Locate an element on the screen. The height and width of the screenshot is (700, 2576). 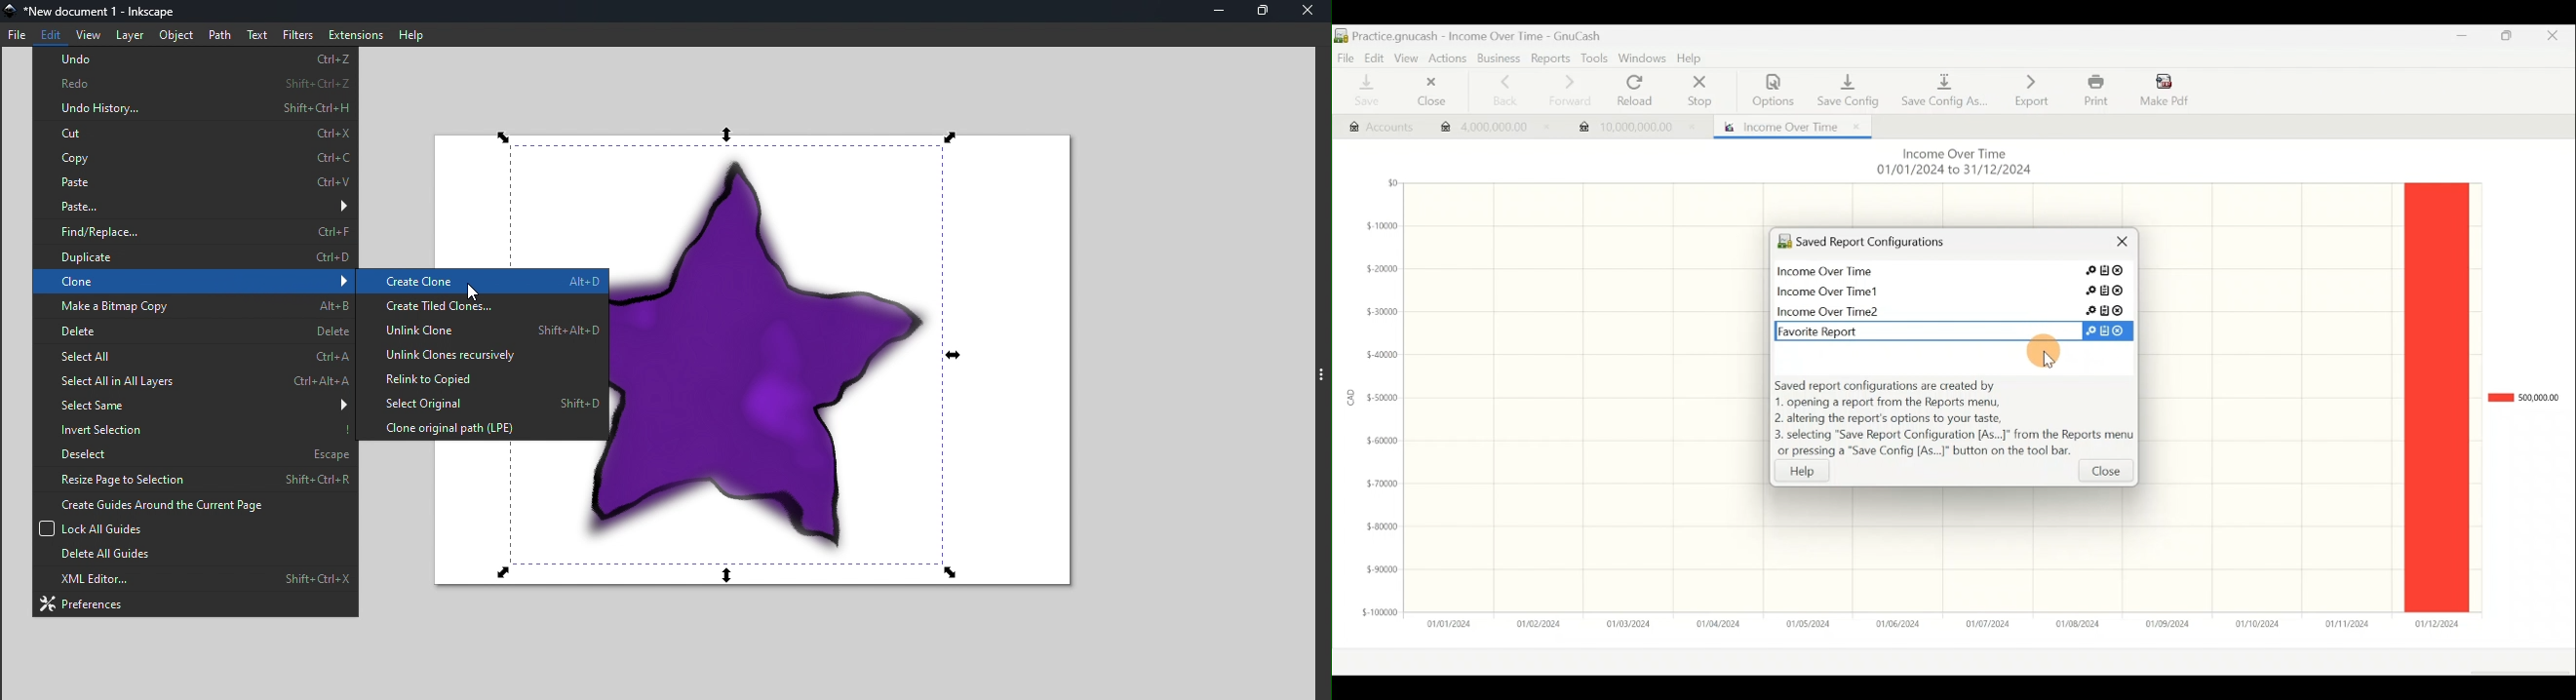
Filters is located at coordinates (296, 34).